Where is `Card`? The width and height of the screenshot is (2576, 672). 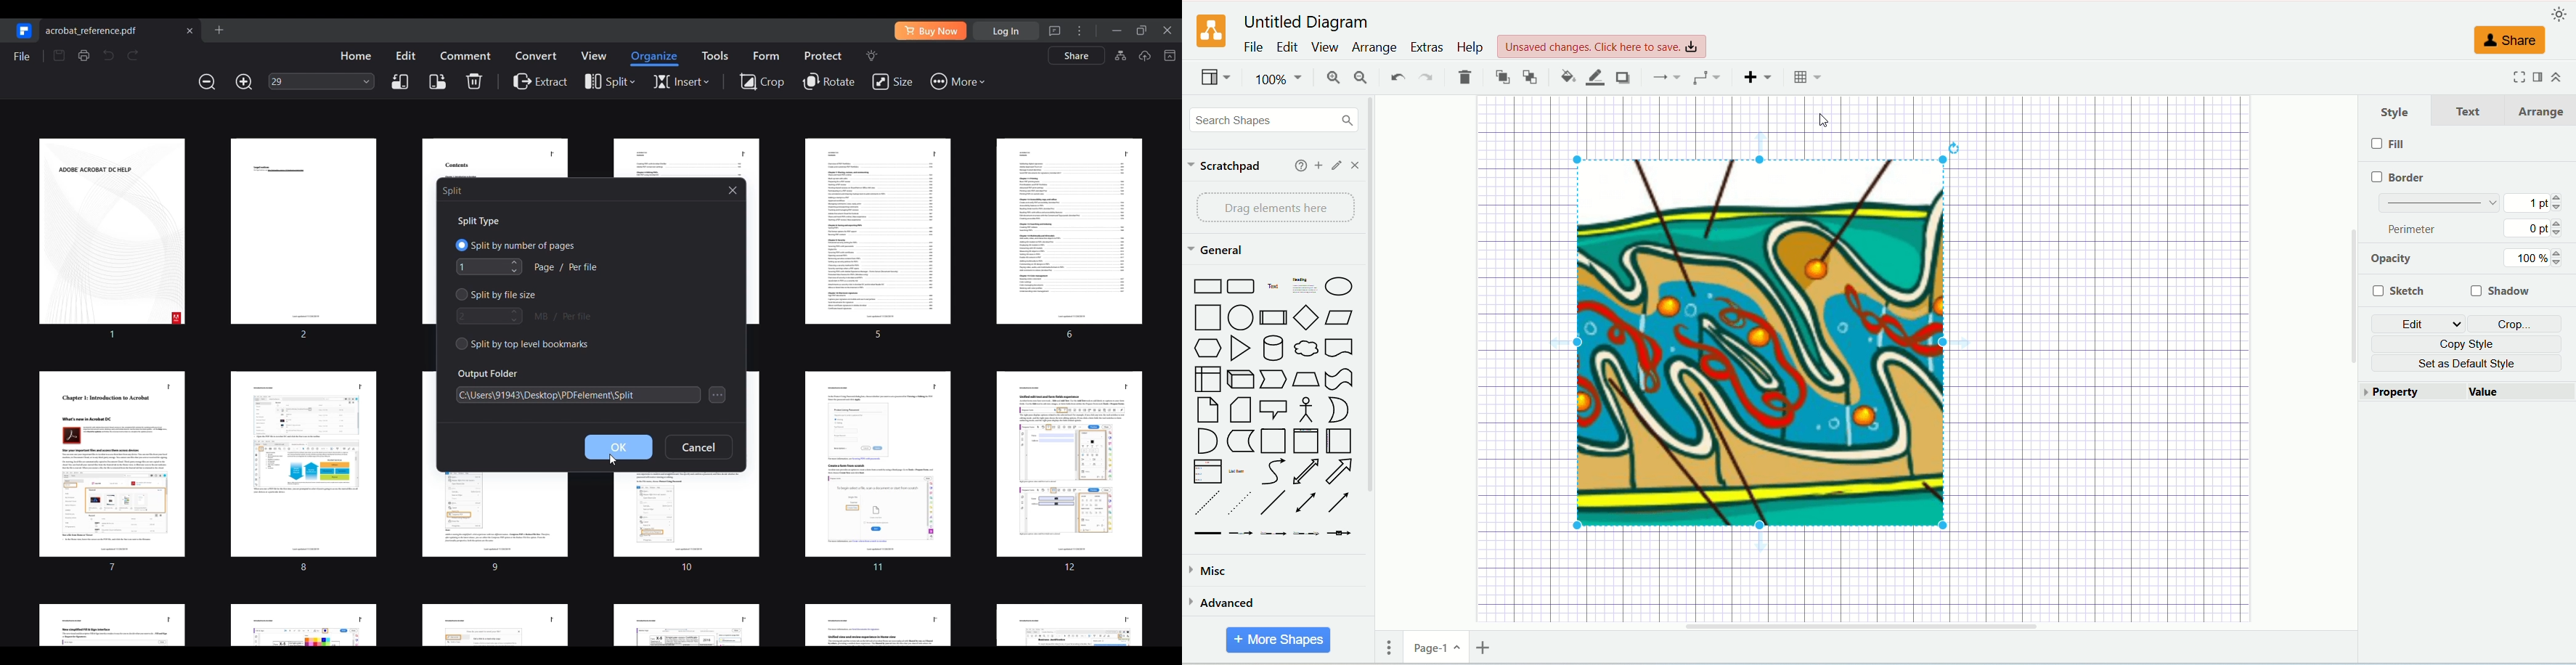
Card is located at coordinates (1207, 410).